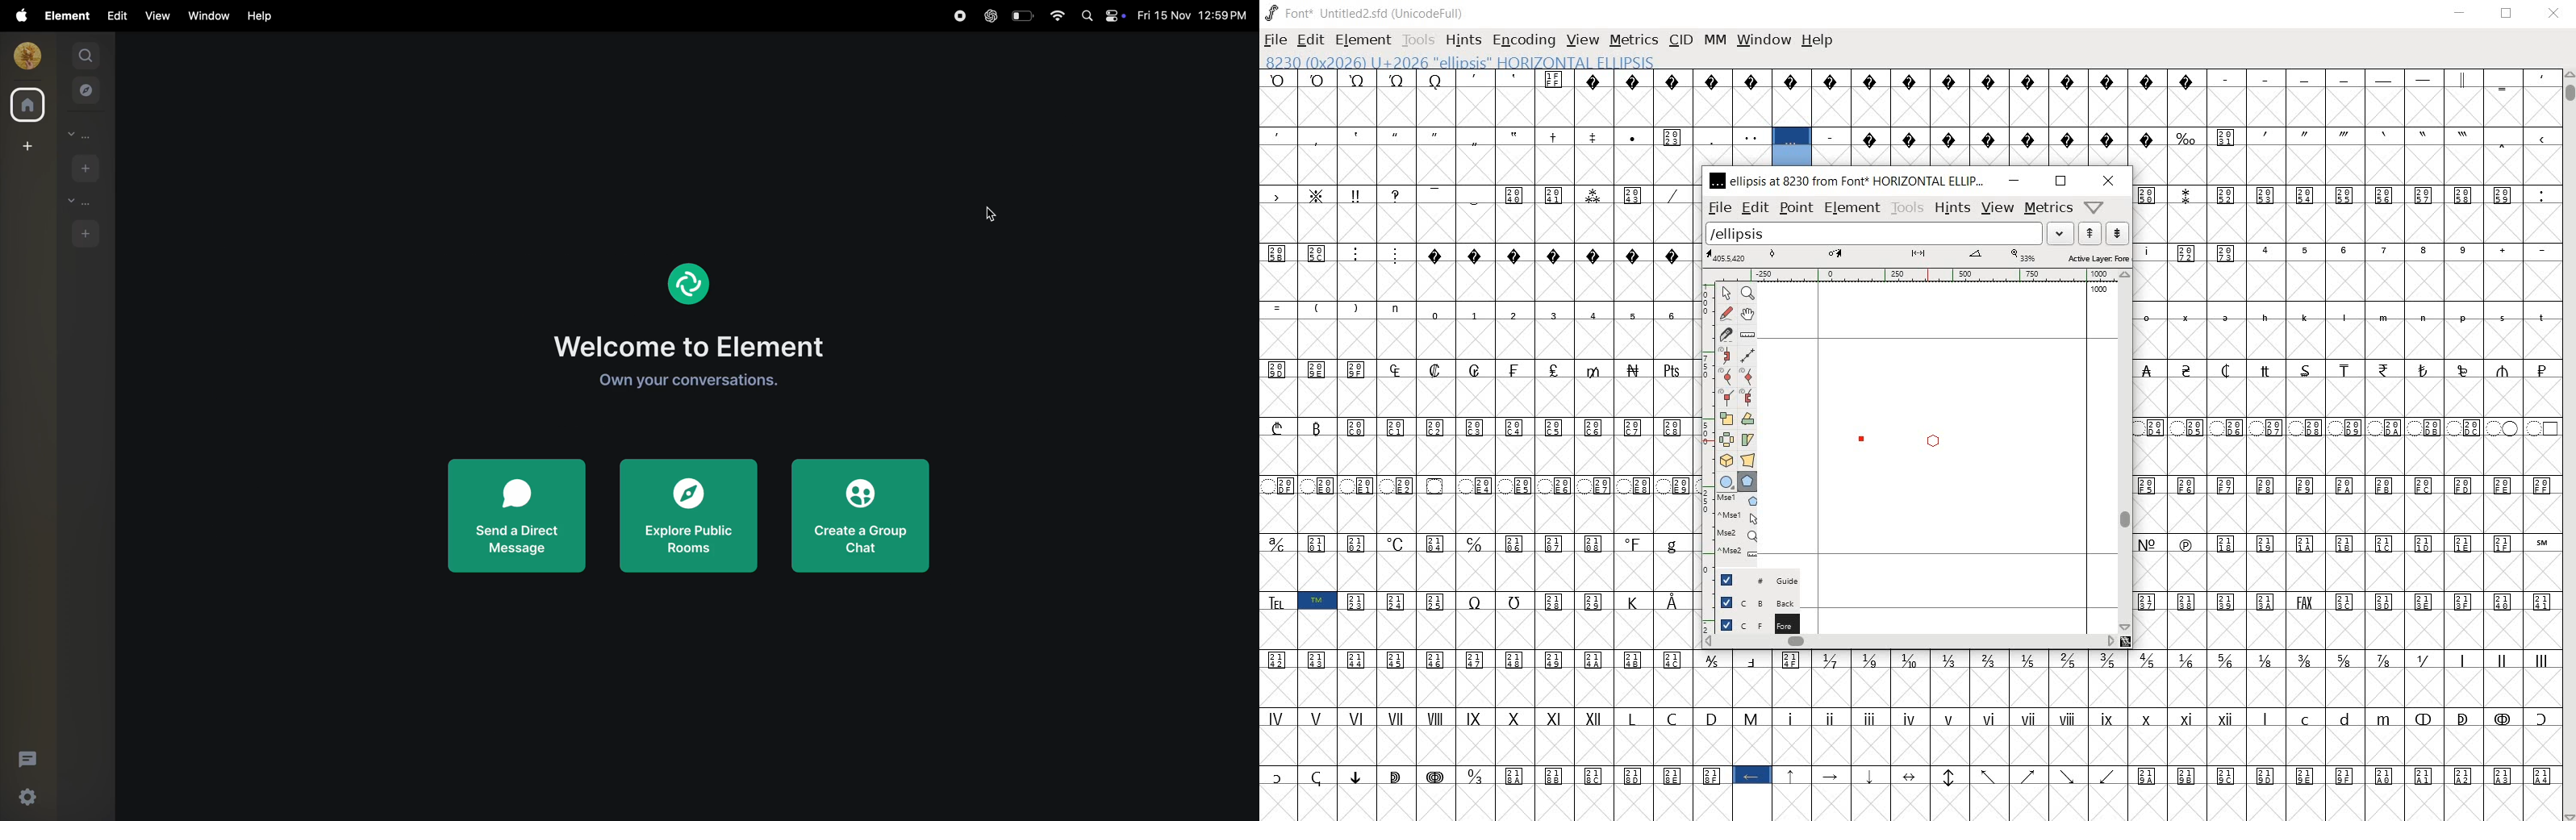  Describe the element at coordinates (56, 56) in the screenshot. I see `expand` at that location.